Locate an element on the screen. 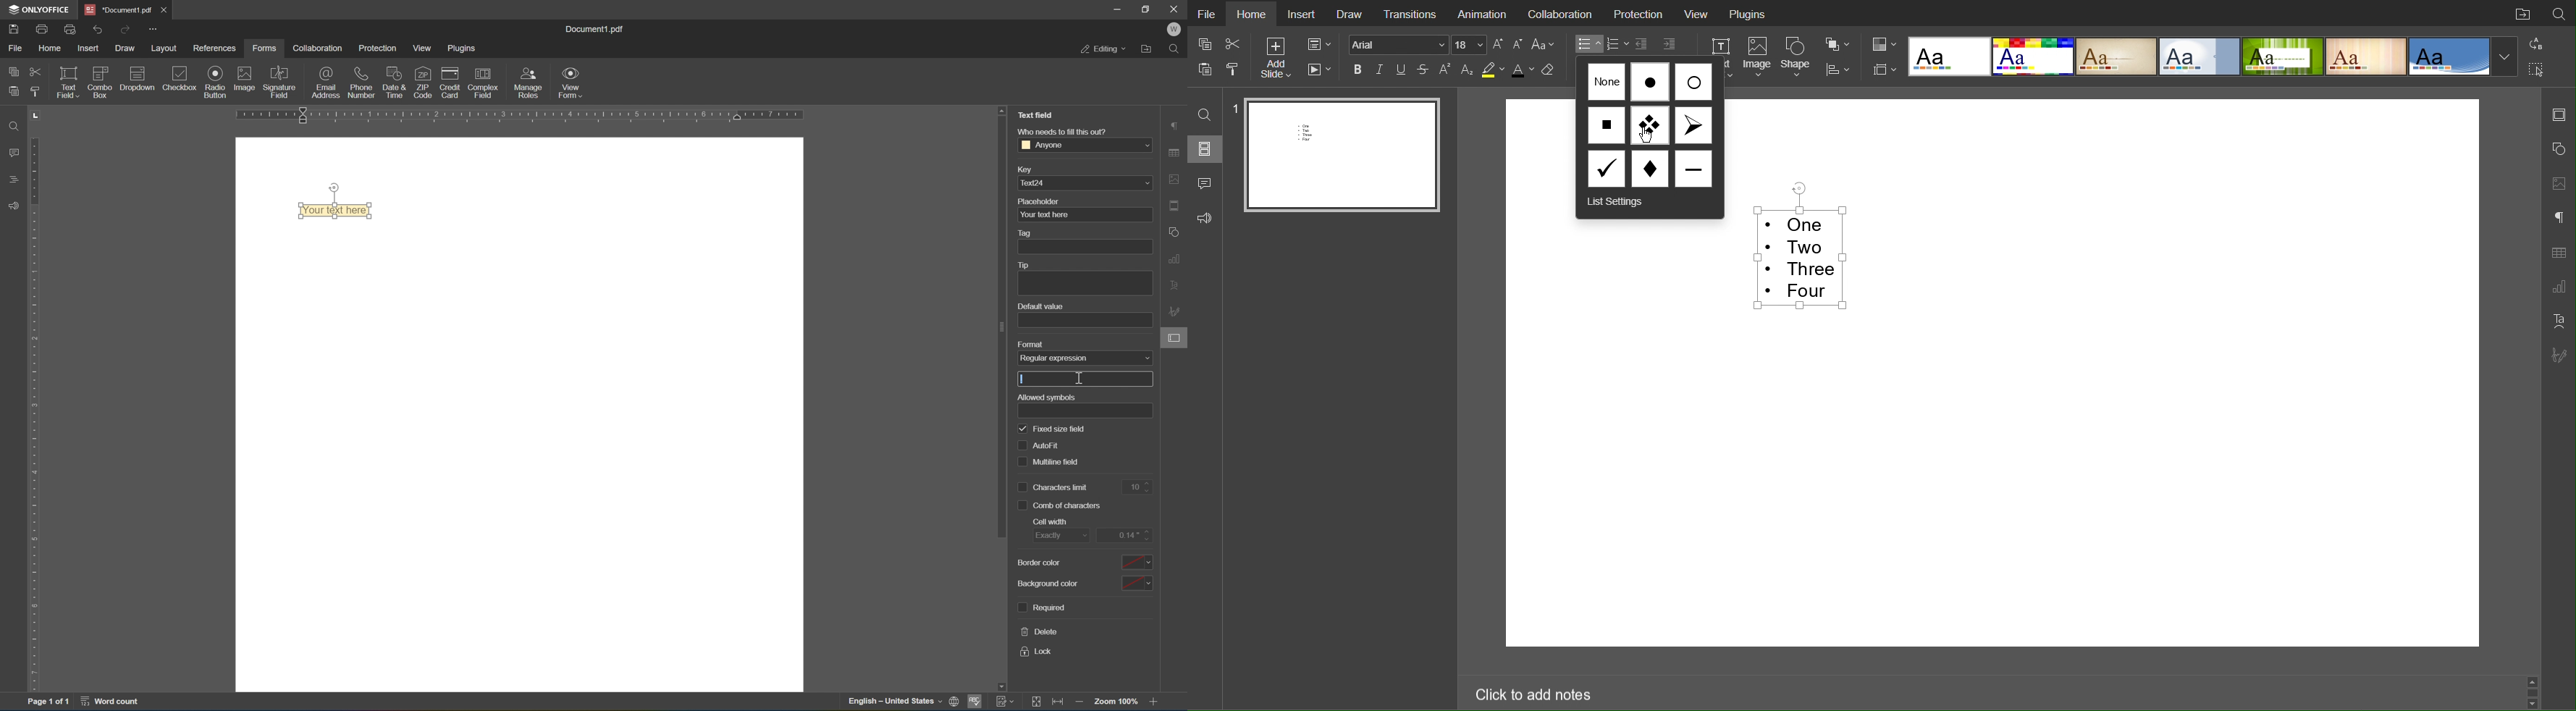 This screenshot has height=728, width=2576. Numbered List is located at coordinates (1617, 45).